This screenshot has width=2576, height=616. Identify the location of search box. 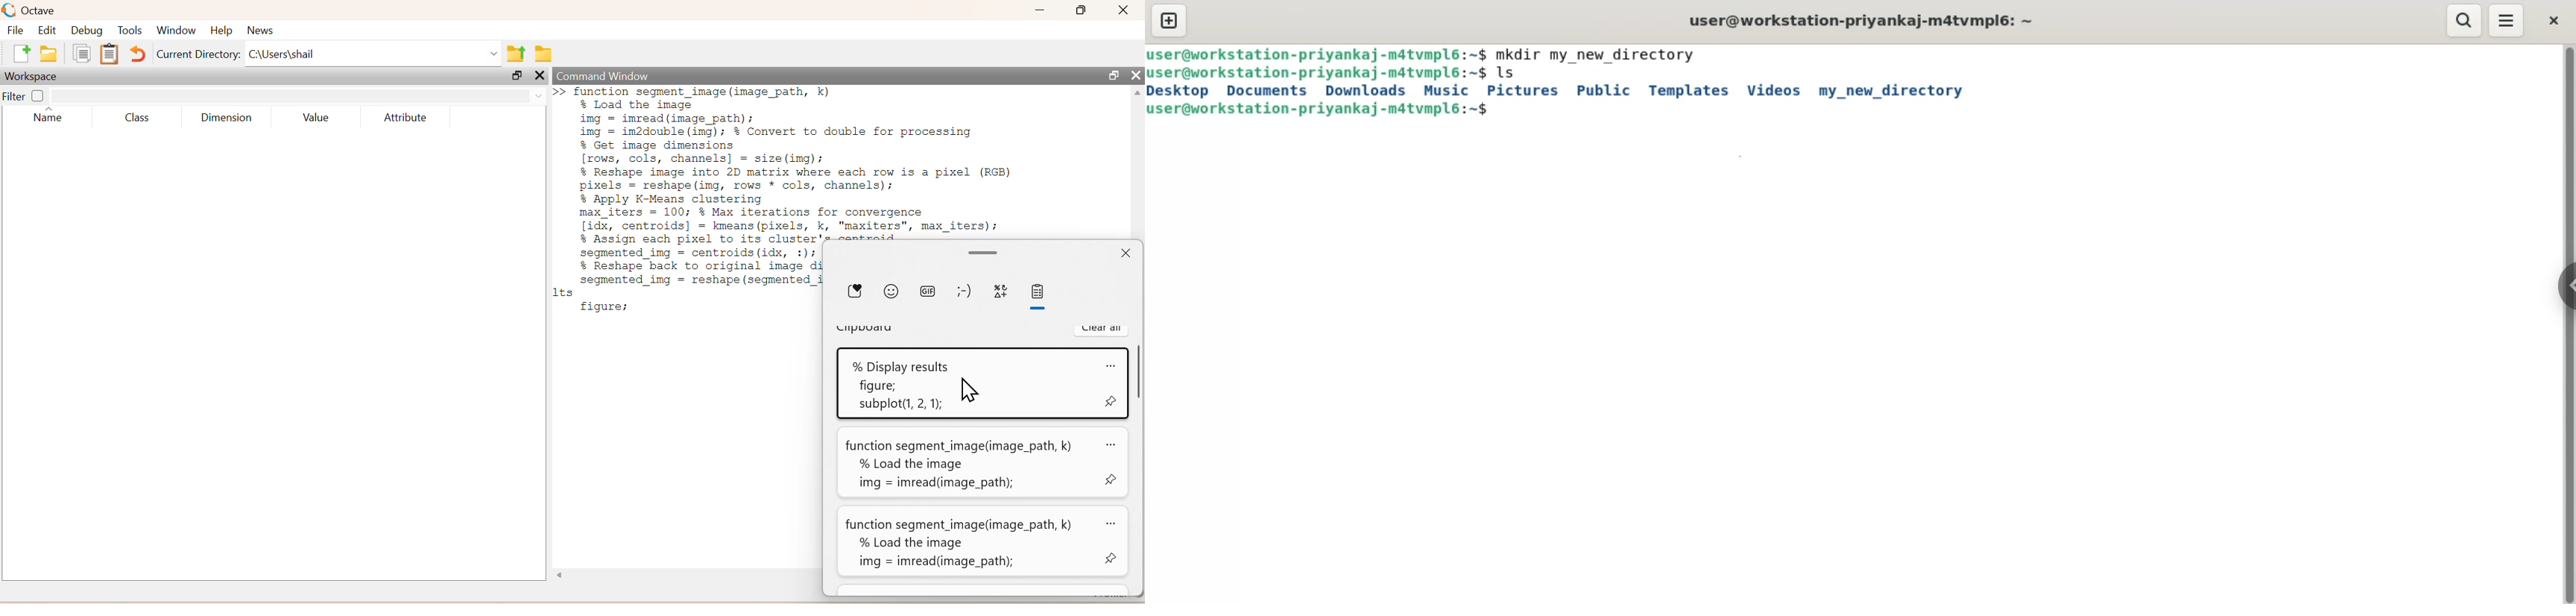
(289, 95).